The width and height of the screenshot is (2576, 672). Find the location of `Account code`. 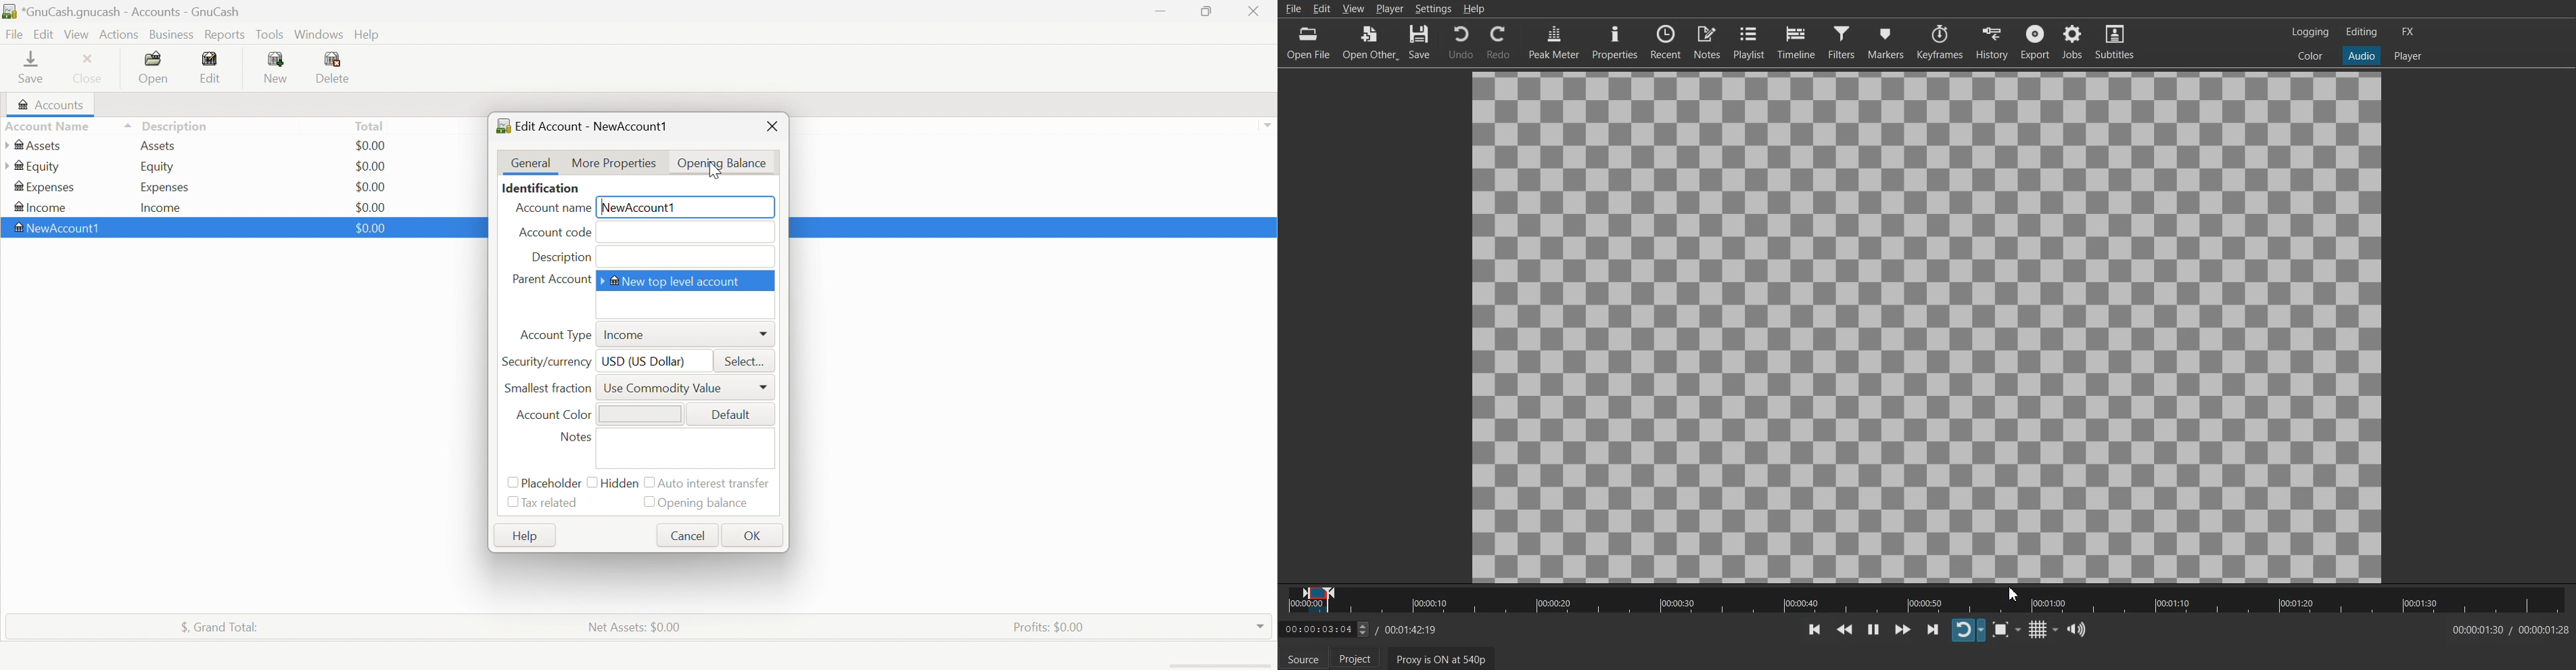

Account code is located at coordinates (553, 232).